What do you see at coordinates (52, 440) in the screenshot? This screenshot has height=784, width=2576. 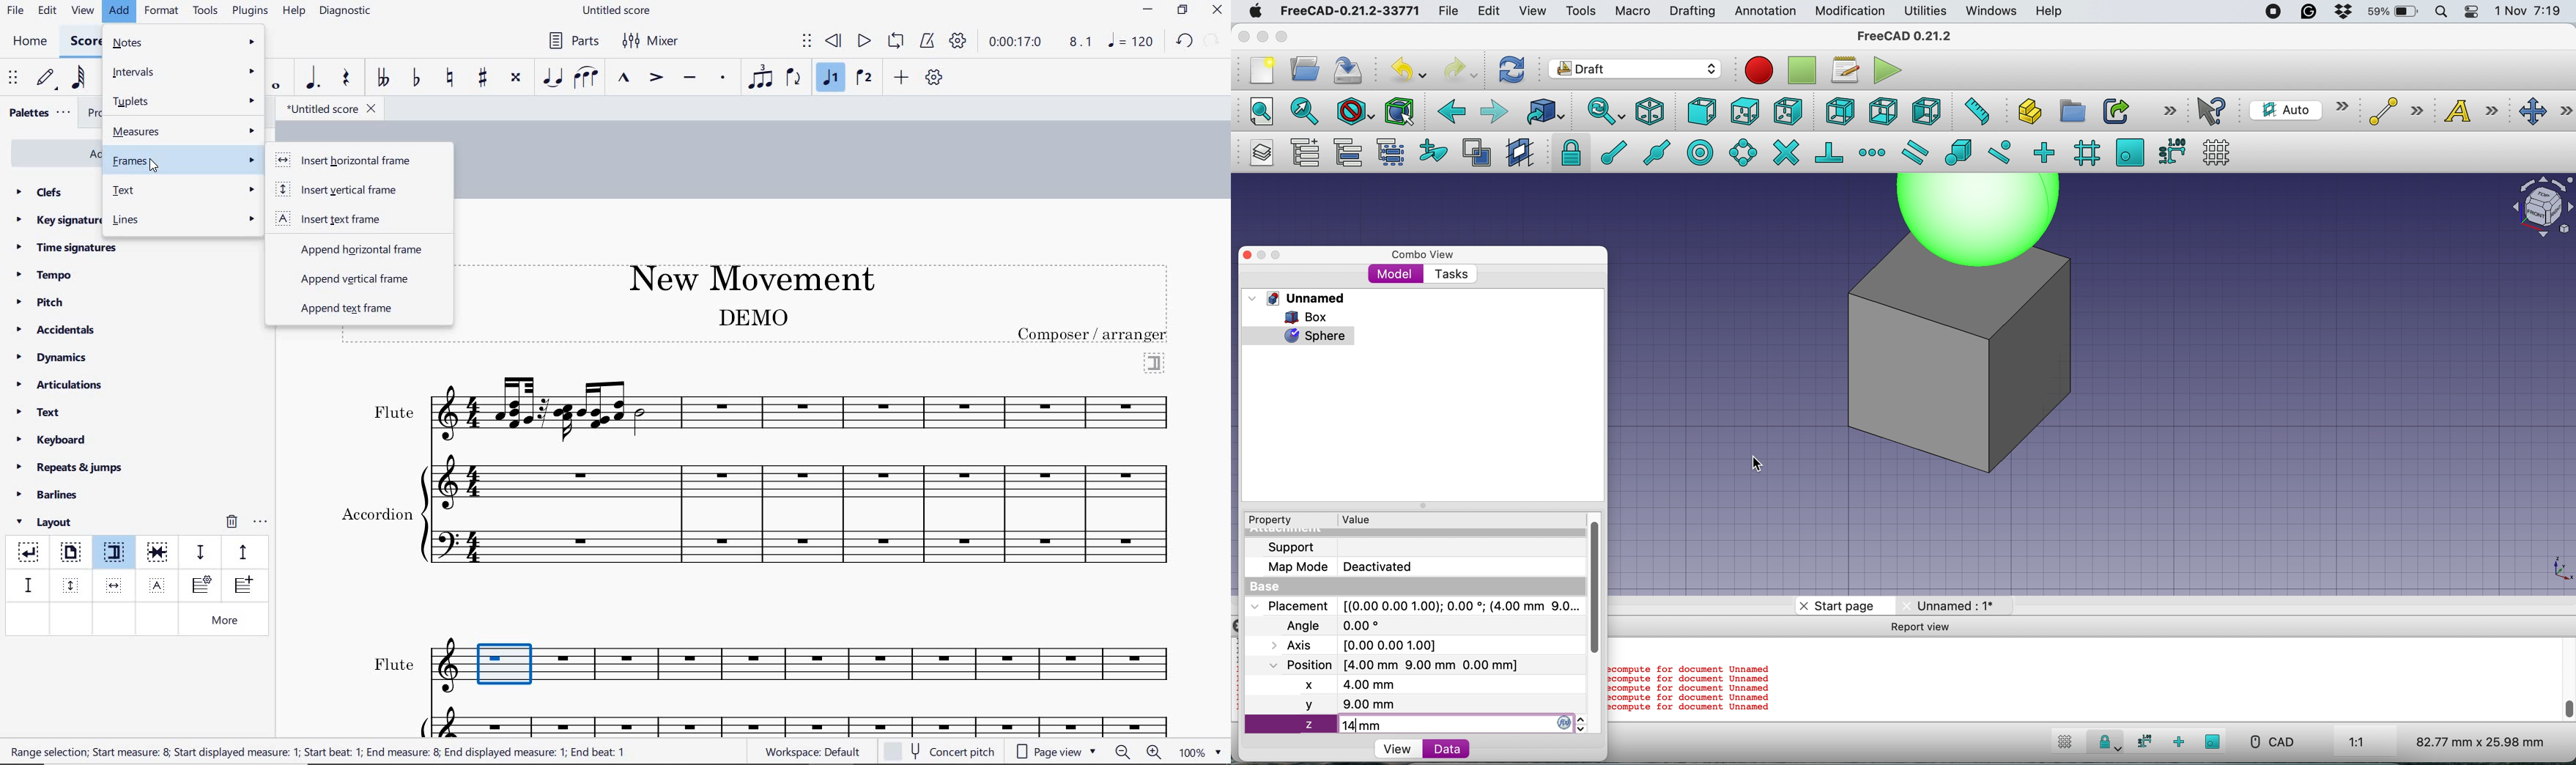 I see `keyboard` at bounding box center [52, 440].